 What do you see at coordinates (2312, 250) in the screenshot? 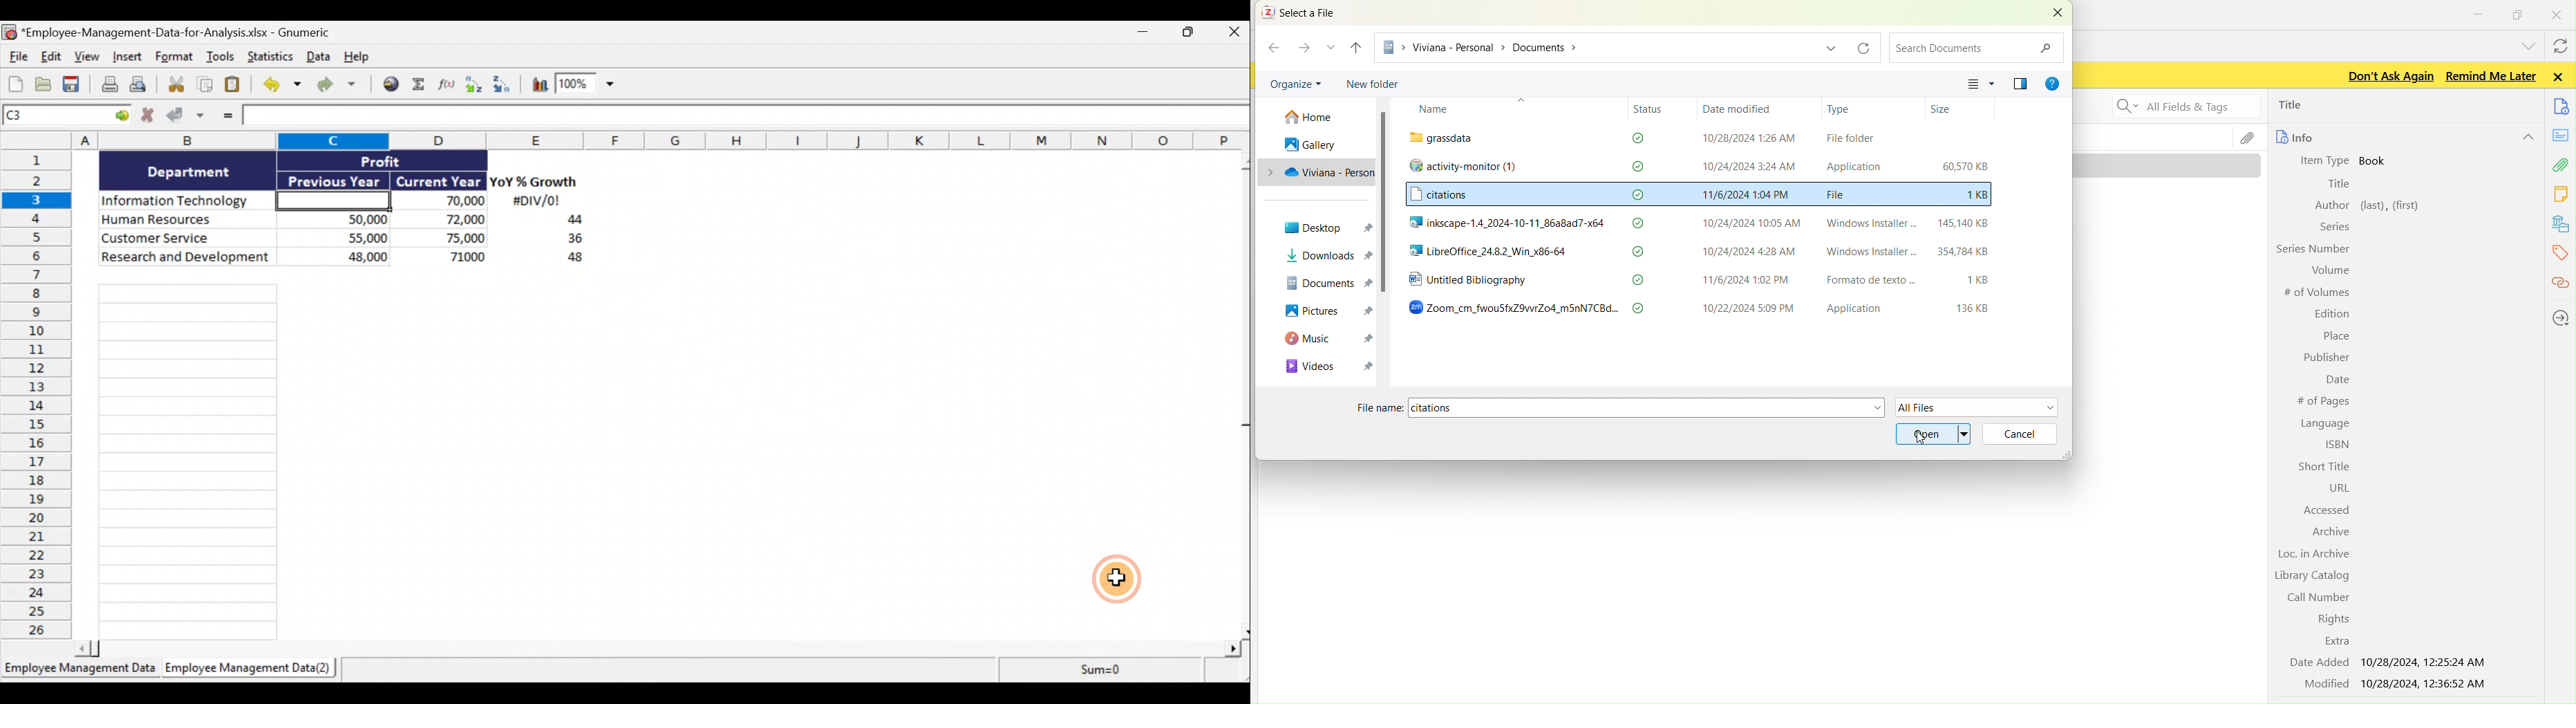
I see `Series Number` at bounding box center [2312, 250].